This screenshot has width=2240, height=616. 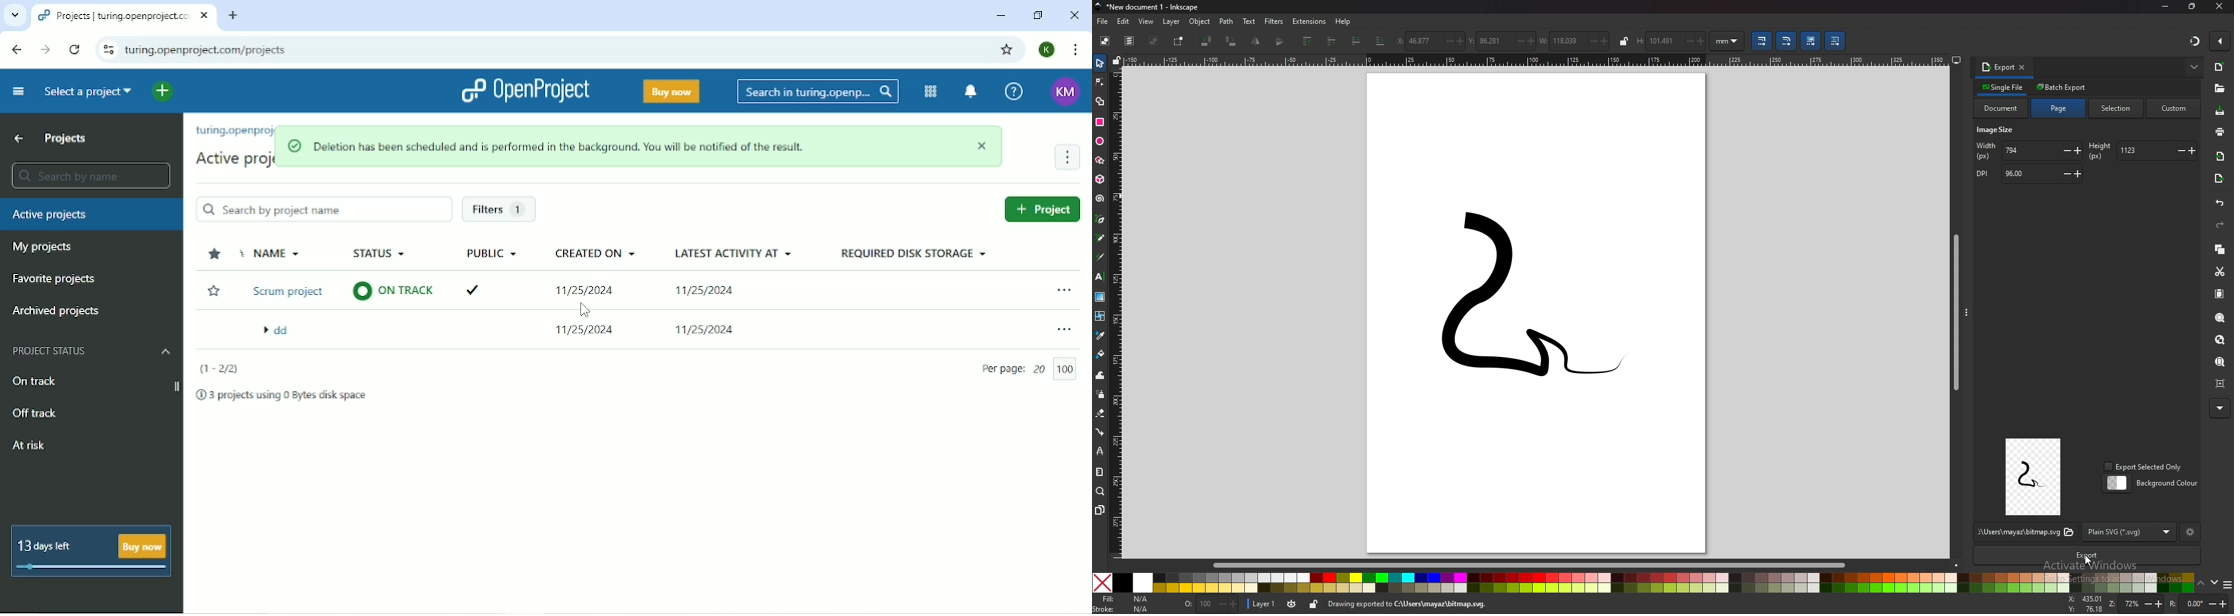 I want to click on rotation, so click(x=2198, y=604).